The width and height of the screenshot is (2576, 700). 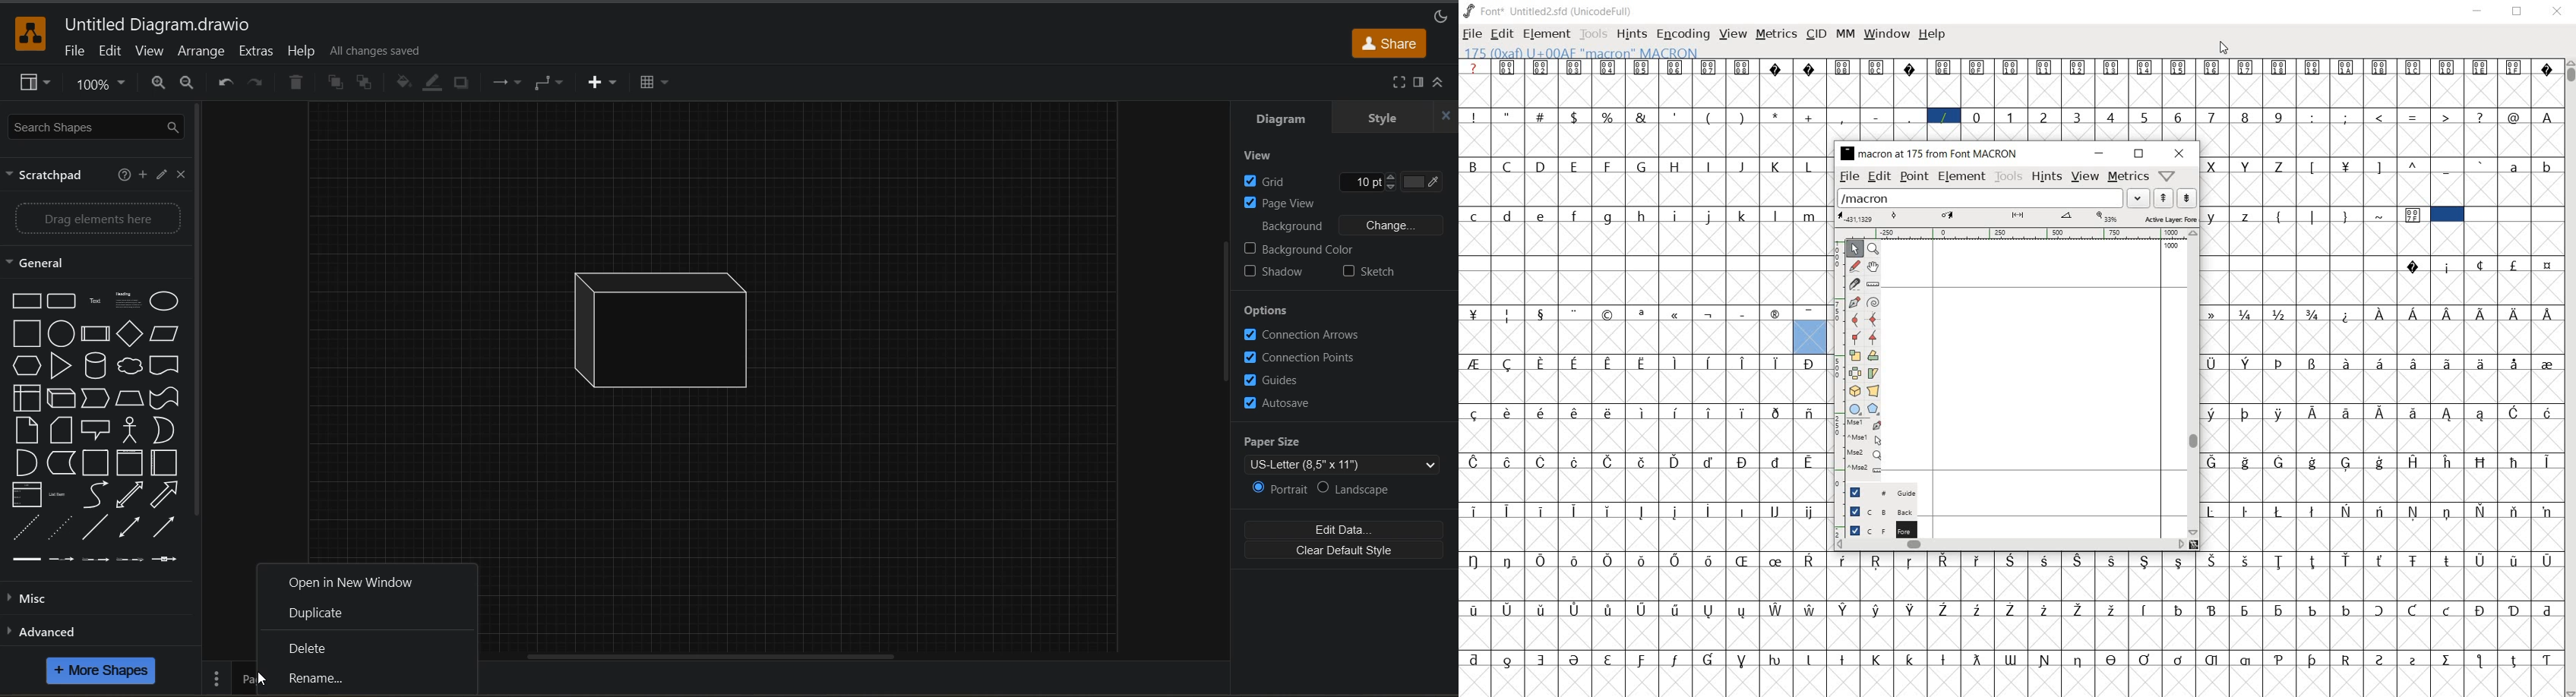 I want to click on Symbol, so click(x=2515, y=461).